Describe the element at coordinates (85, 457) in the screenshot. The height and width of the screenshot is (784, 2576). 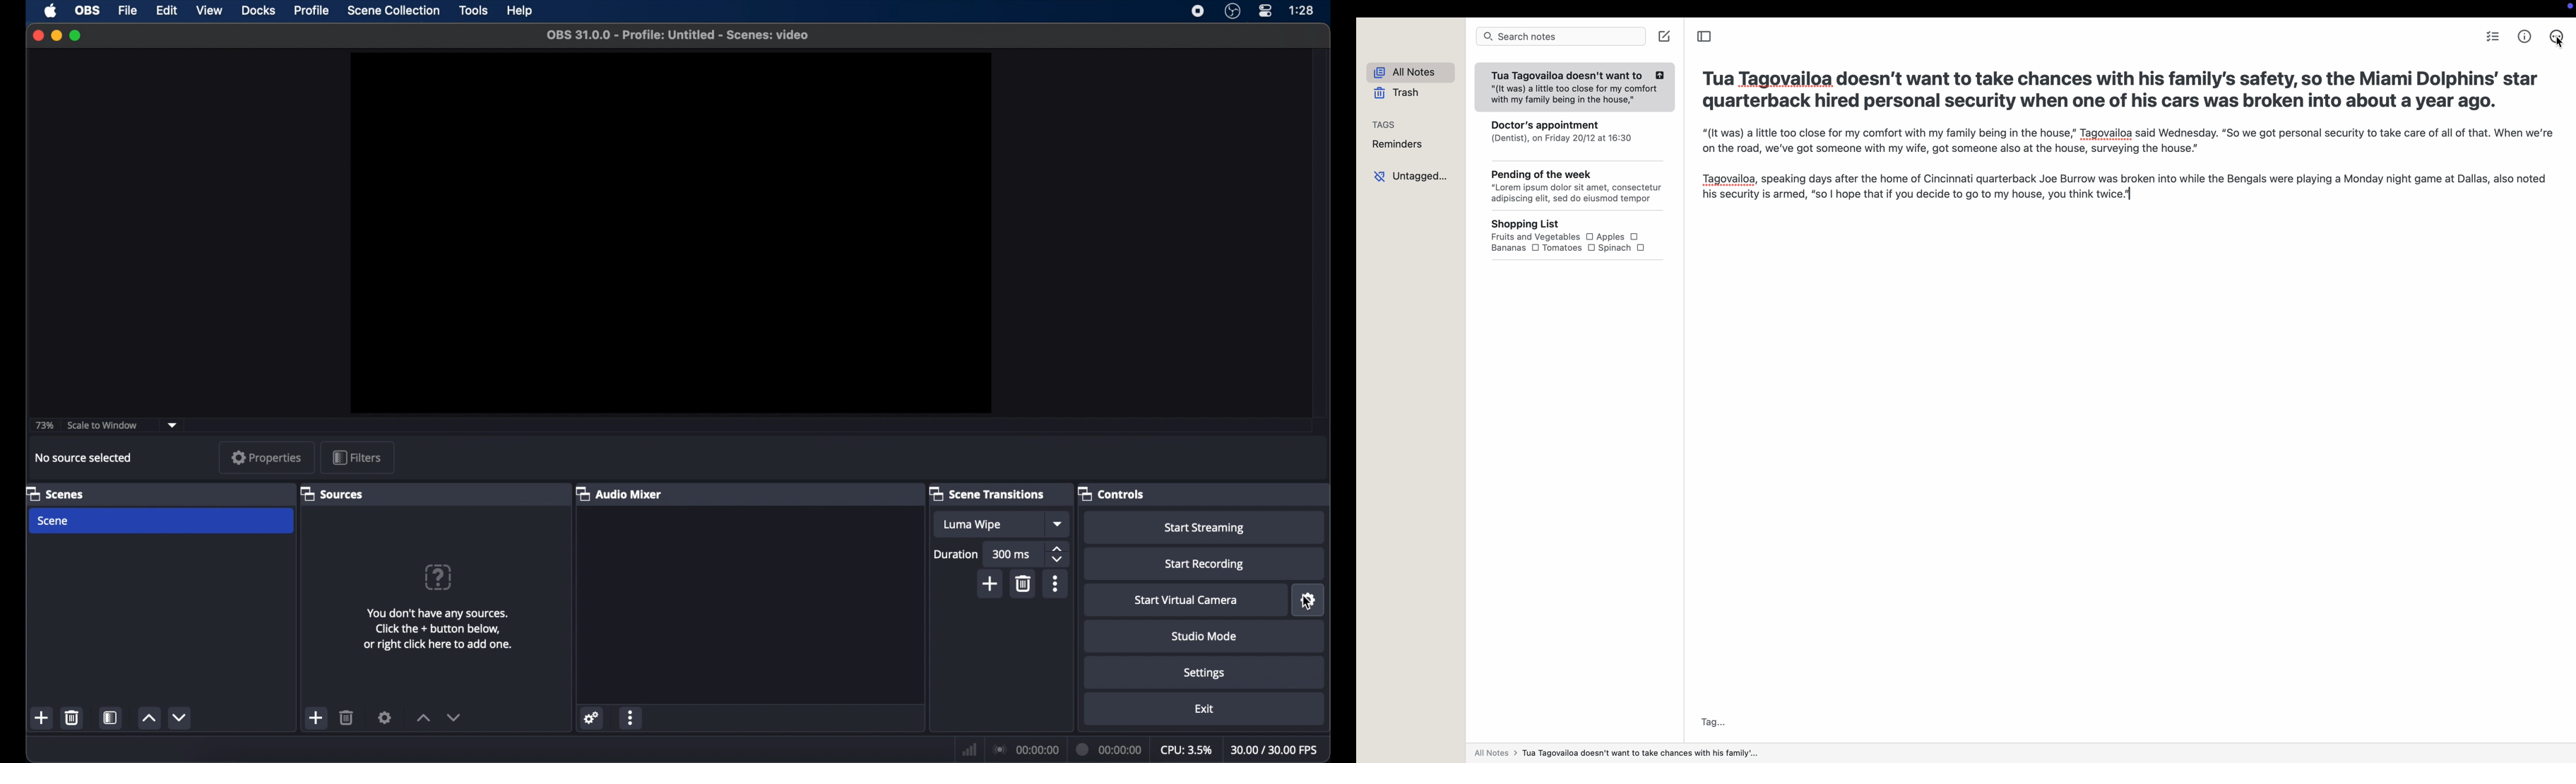
I see `no source selected` at that location.